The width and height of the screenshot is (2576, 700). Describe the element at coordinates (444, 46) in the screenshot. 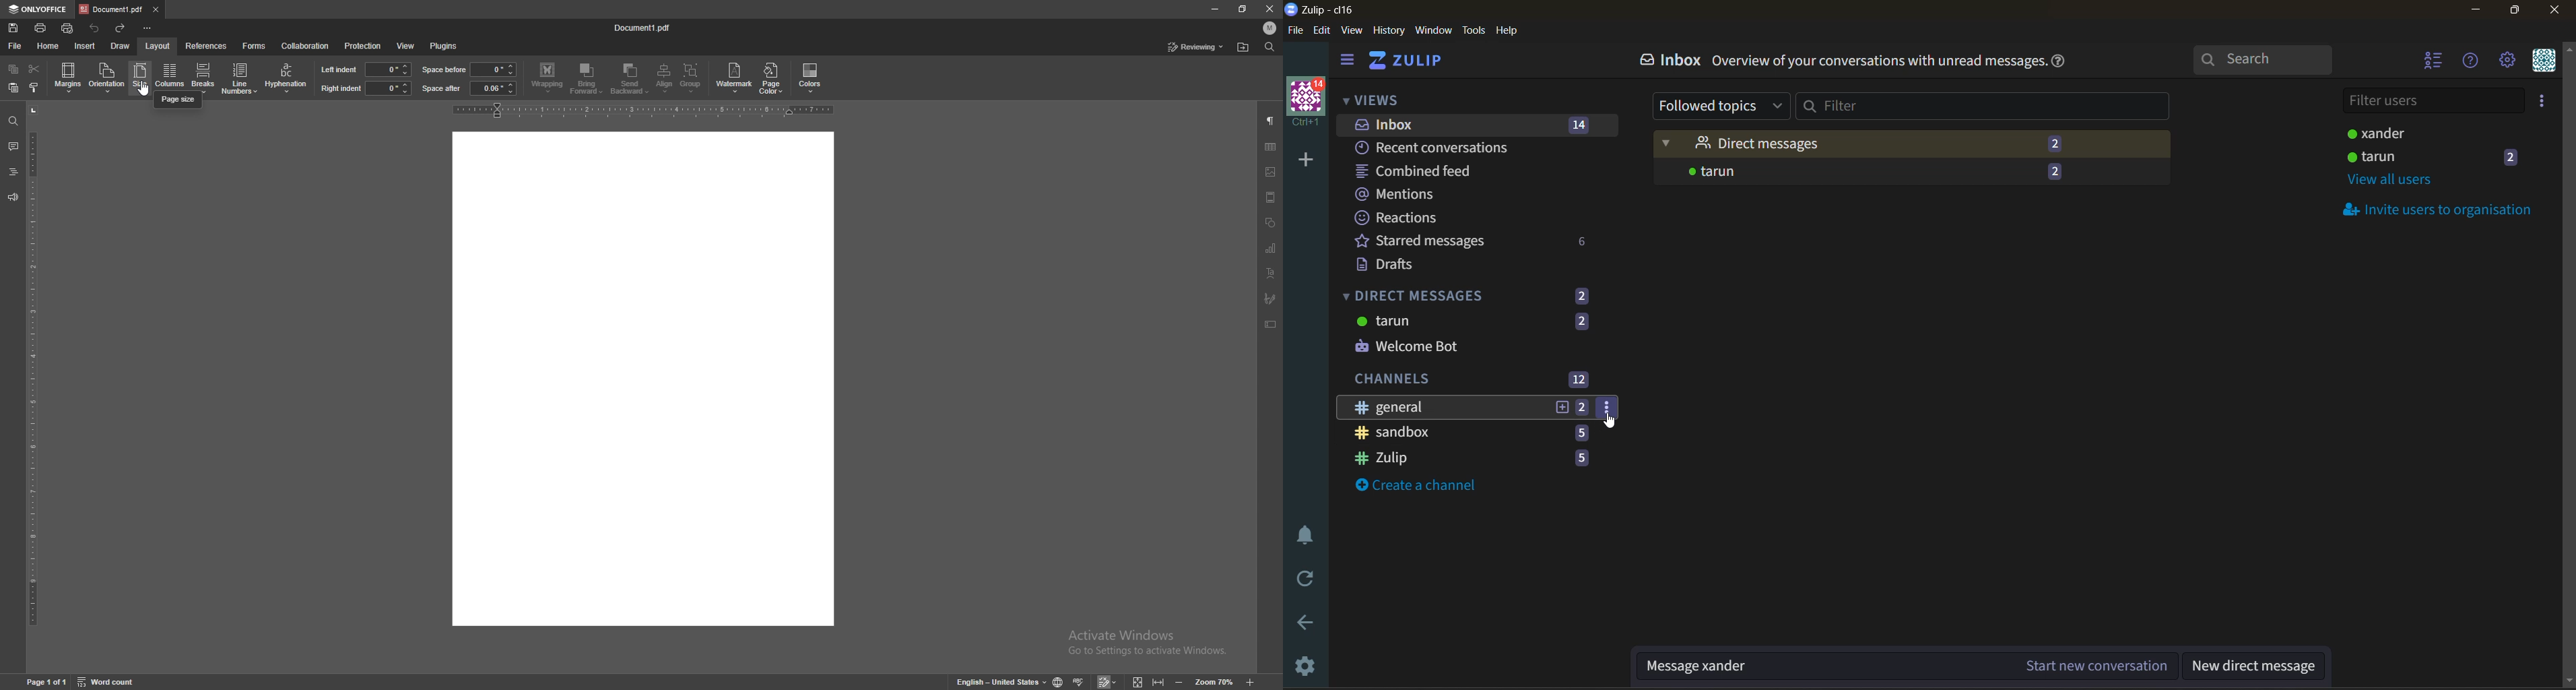

I see `plugins` at that location.